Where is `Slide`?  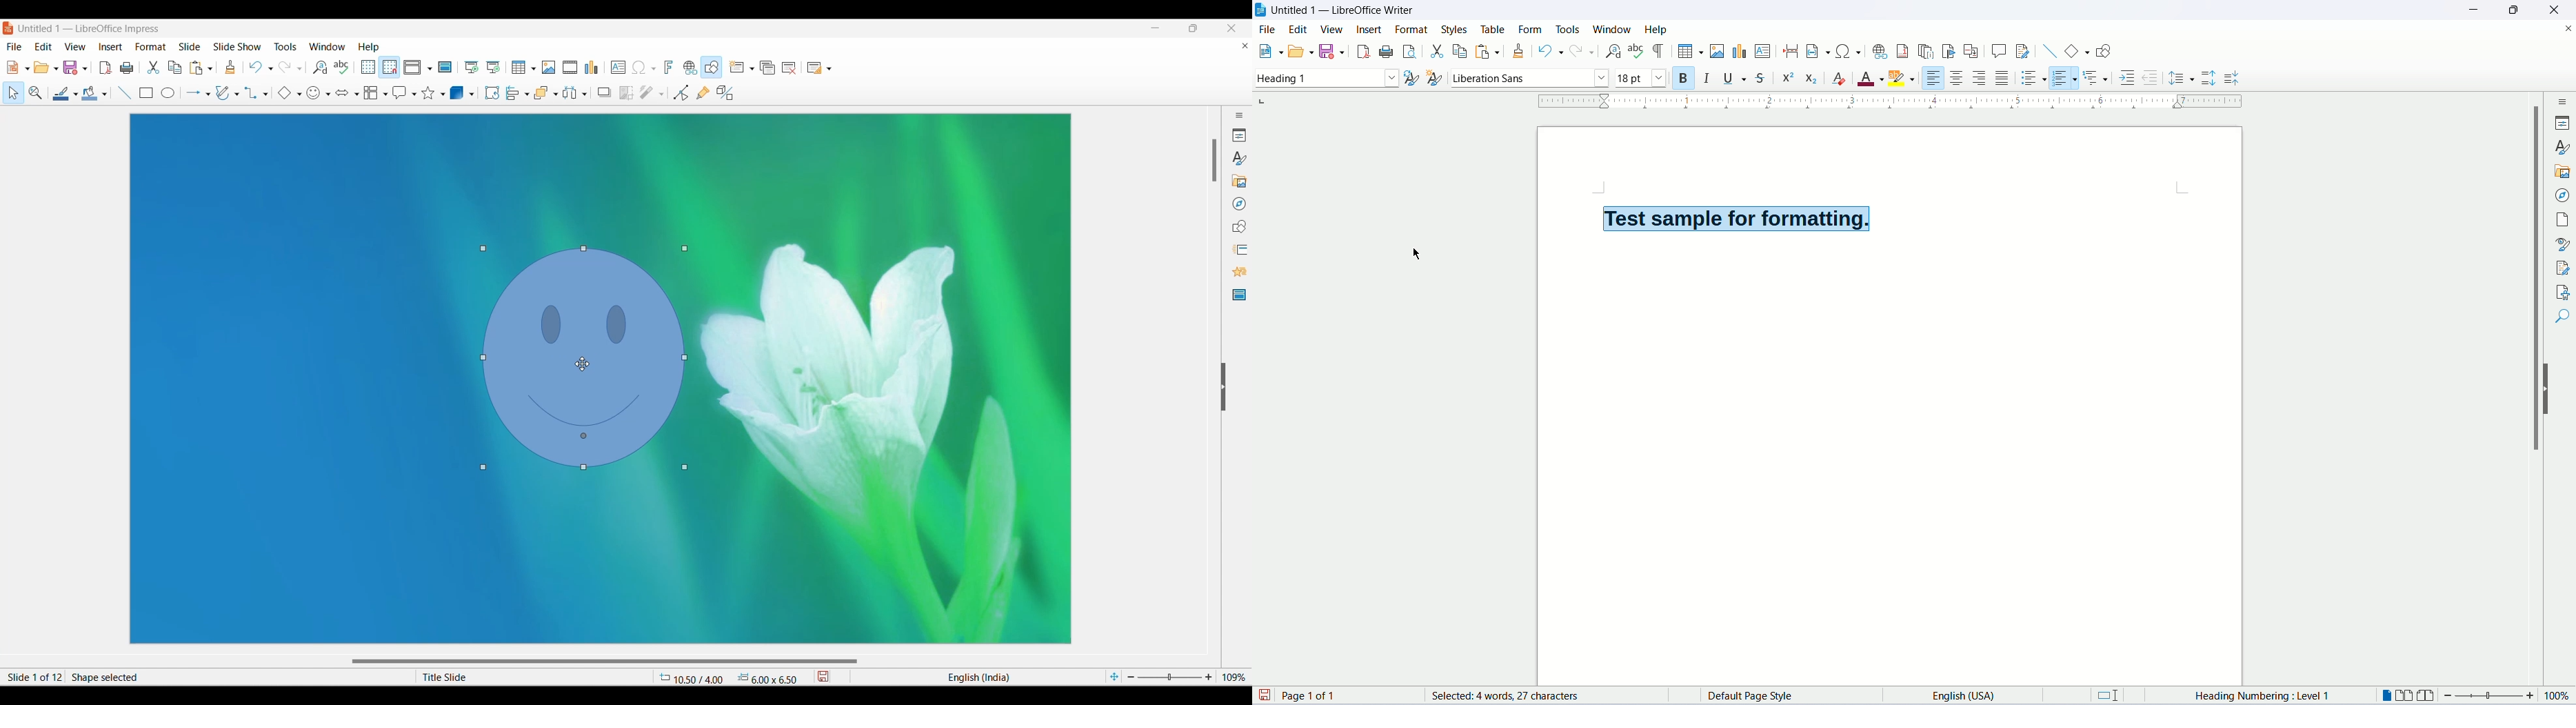
Slide is located at coordinates (190, 46).